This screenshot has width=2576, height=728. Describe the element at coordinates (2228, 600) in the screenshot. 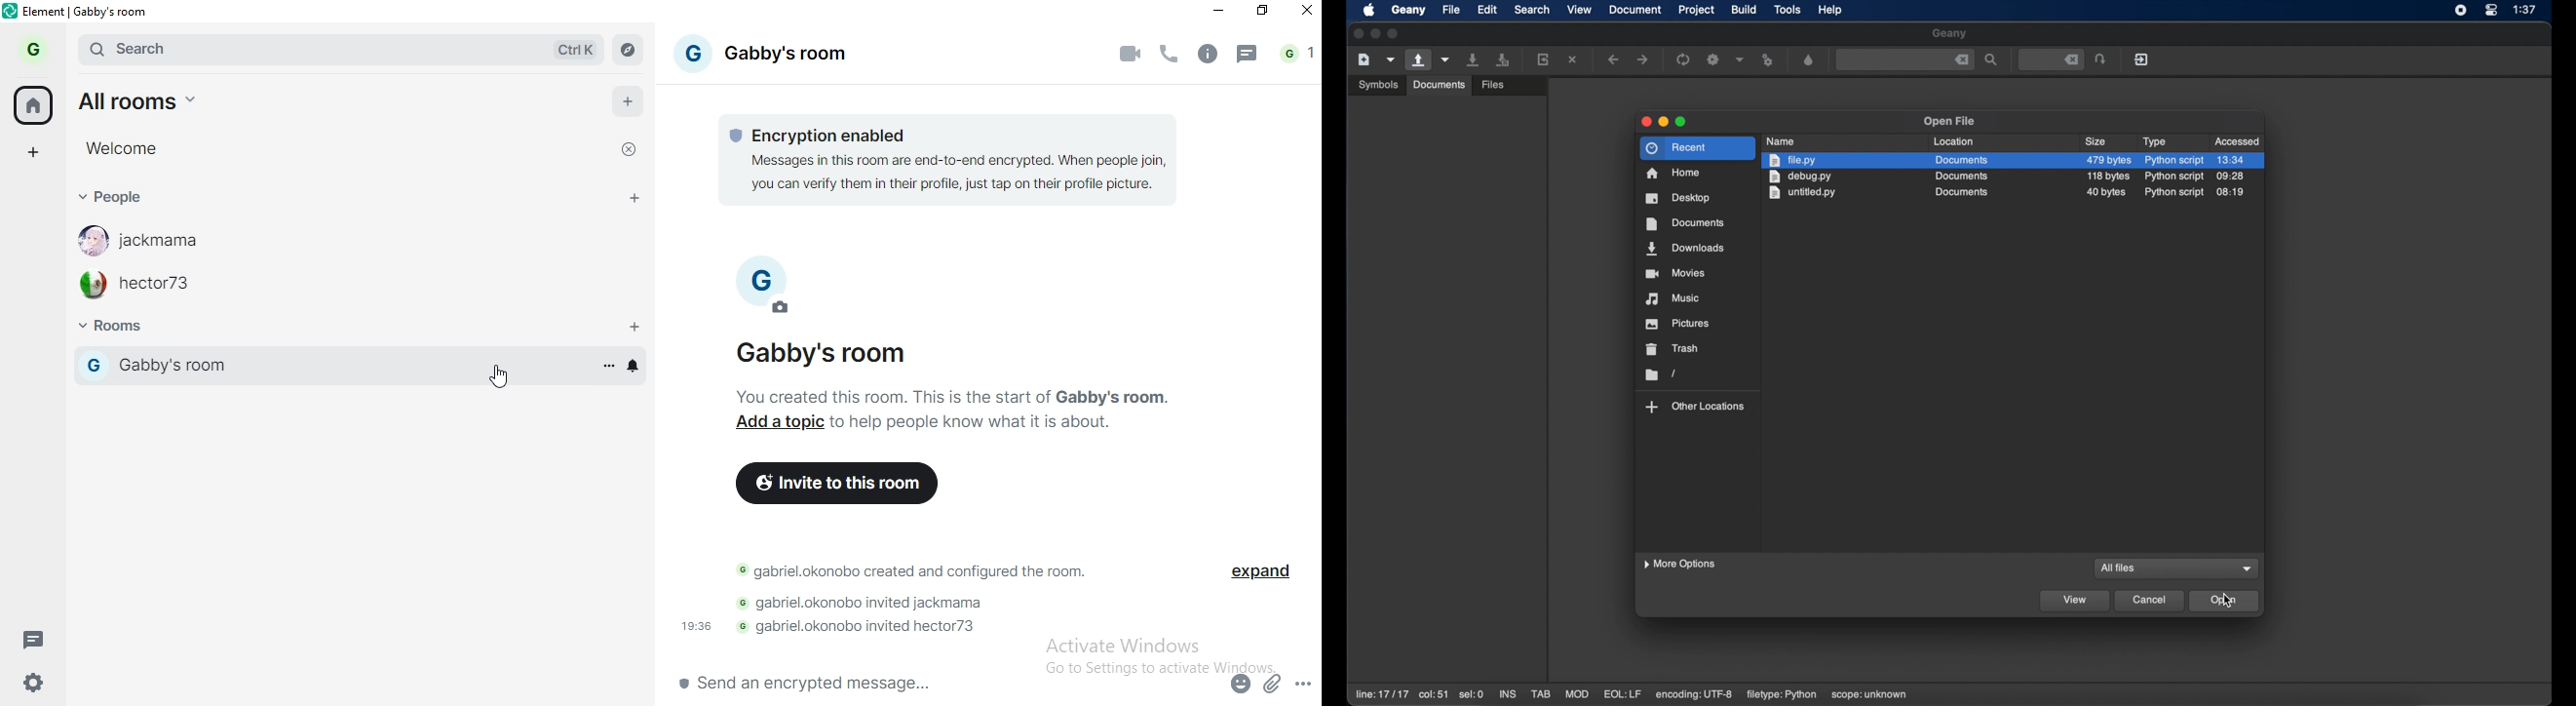

I see `cursor` at that location.